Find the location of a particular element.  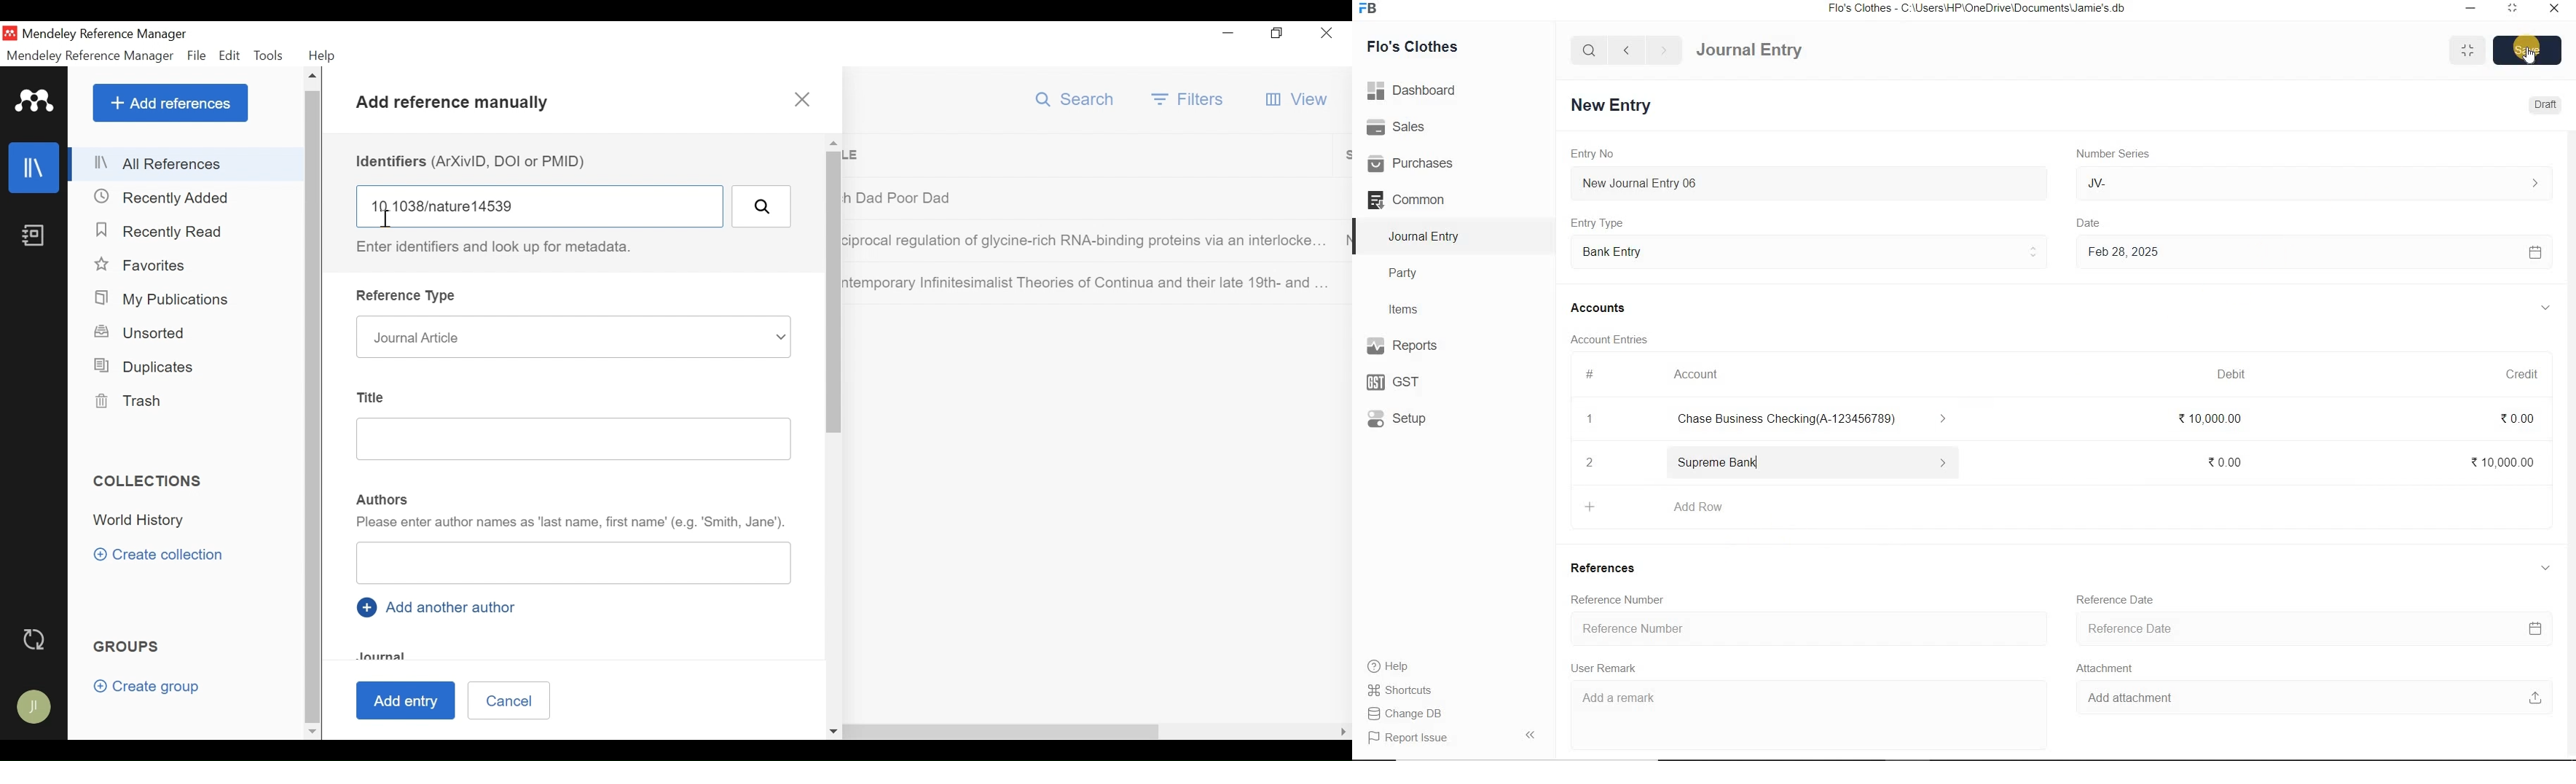

₹10,000.00 is located at coordinates (2498, 461).